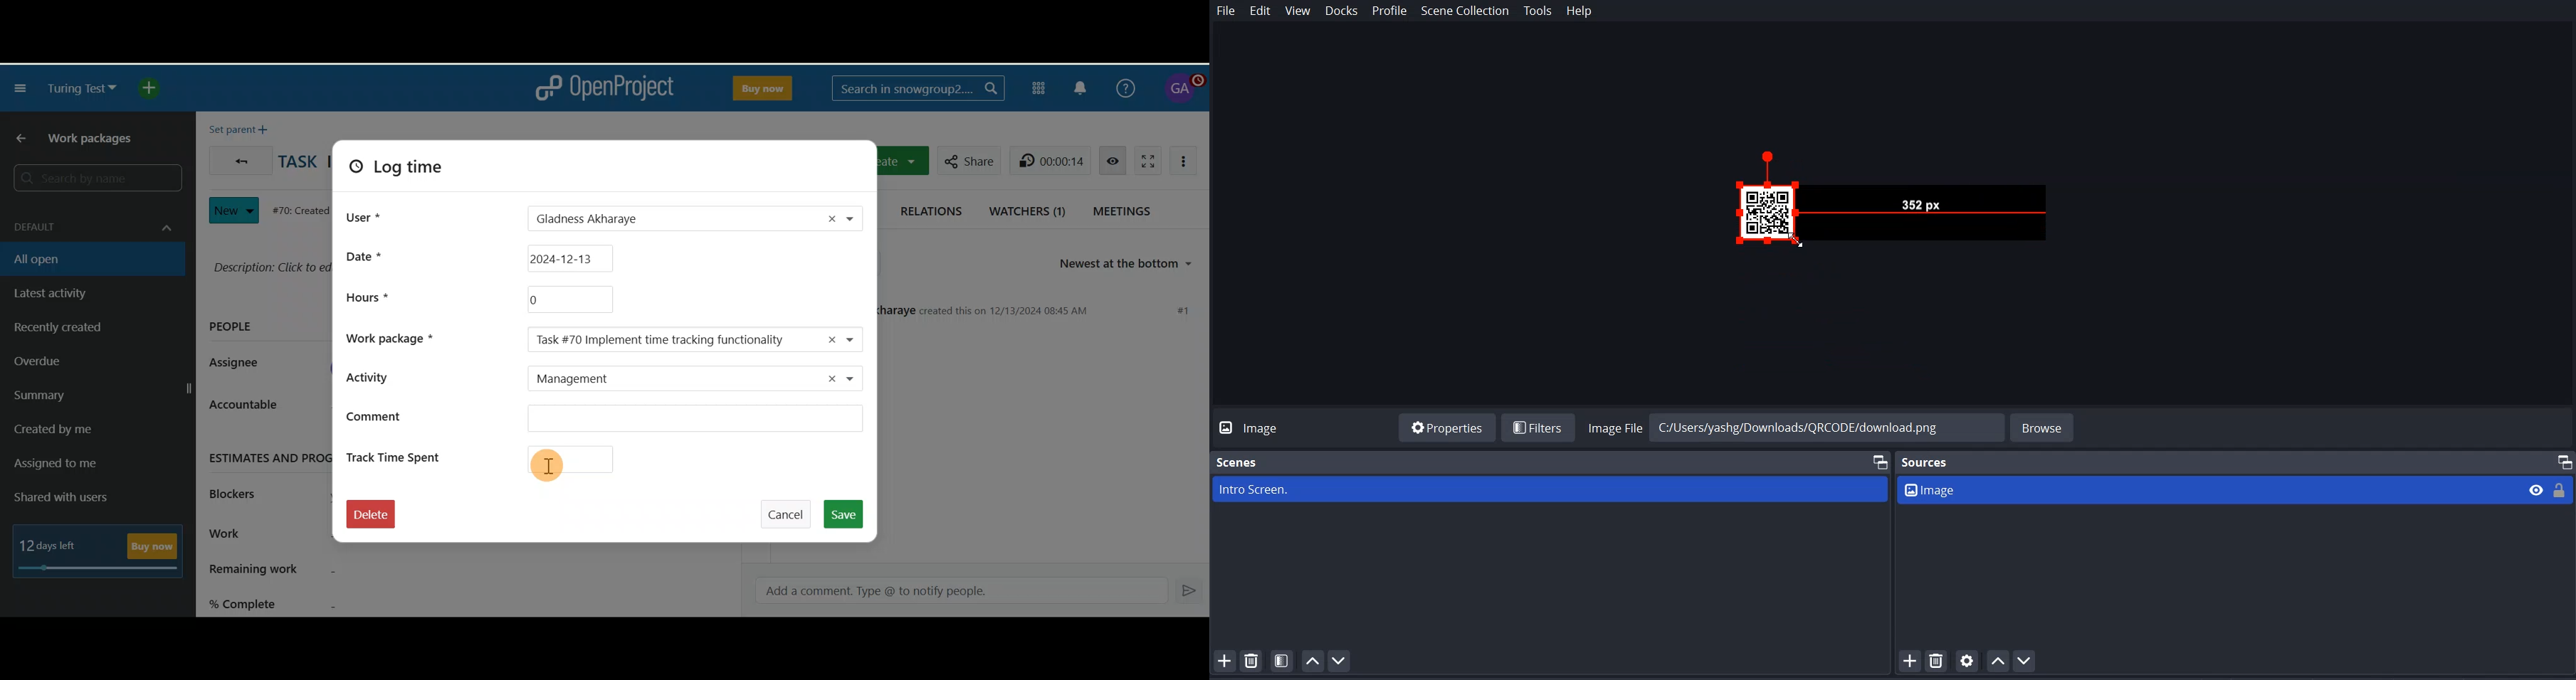 The height and width of the screenshot is (700, 2576). What do you see at coordinates (1340, 661) in the screenshot?
I see `Move Scene Down ` at bounding box center [1340, 661].